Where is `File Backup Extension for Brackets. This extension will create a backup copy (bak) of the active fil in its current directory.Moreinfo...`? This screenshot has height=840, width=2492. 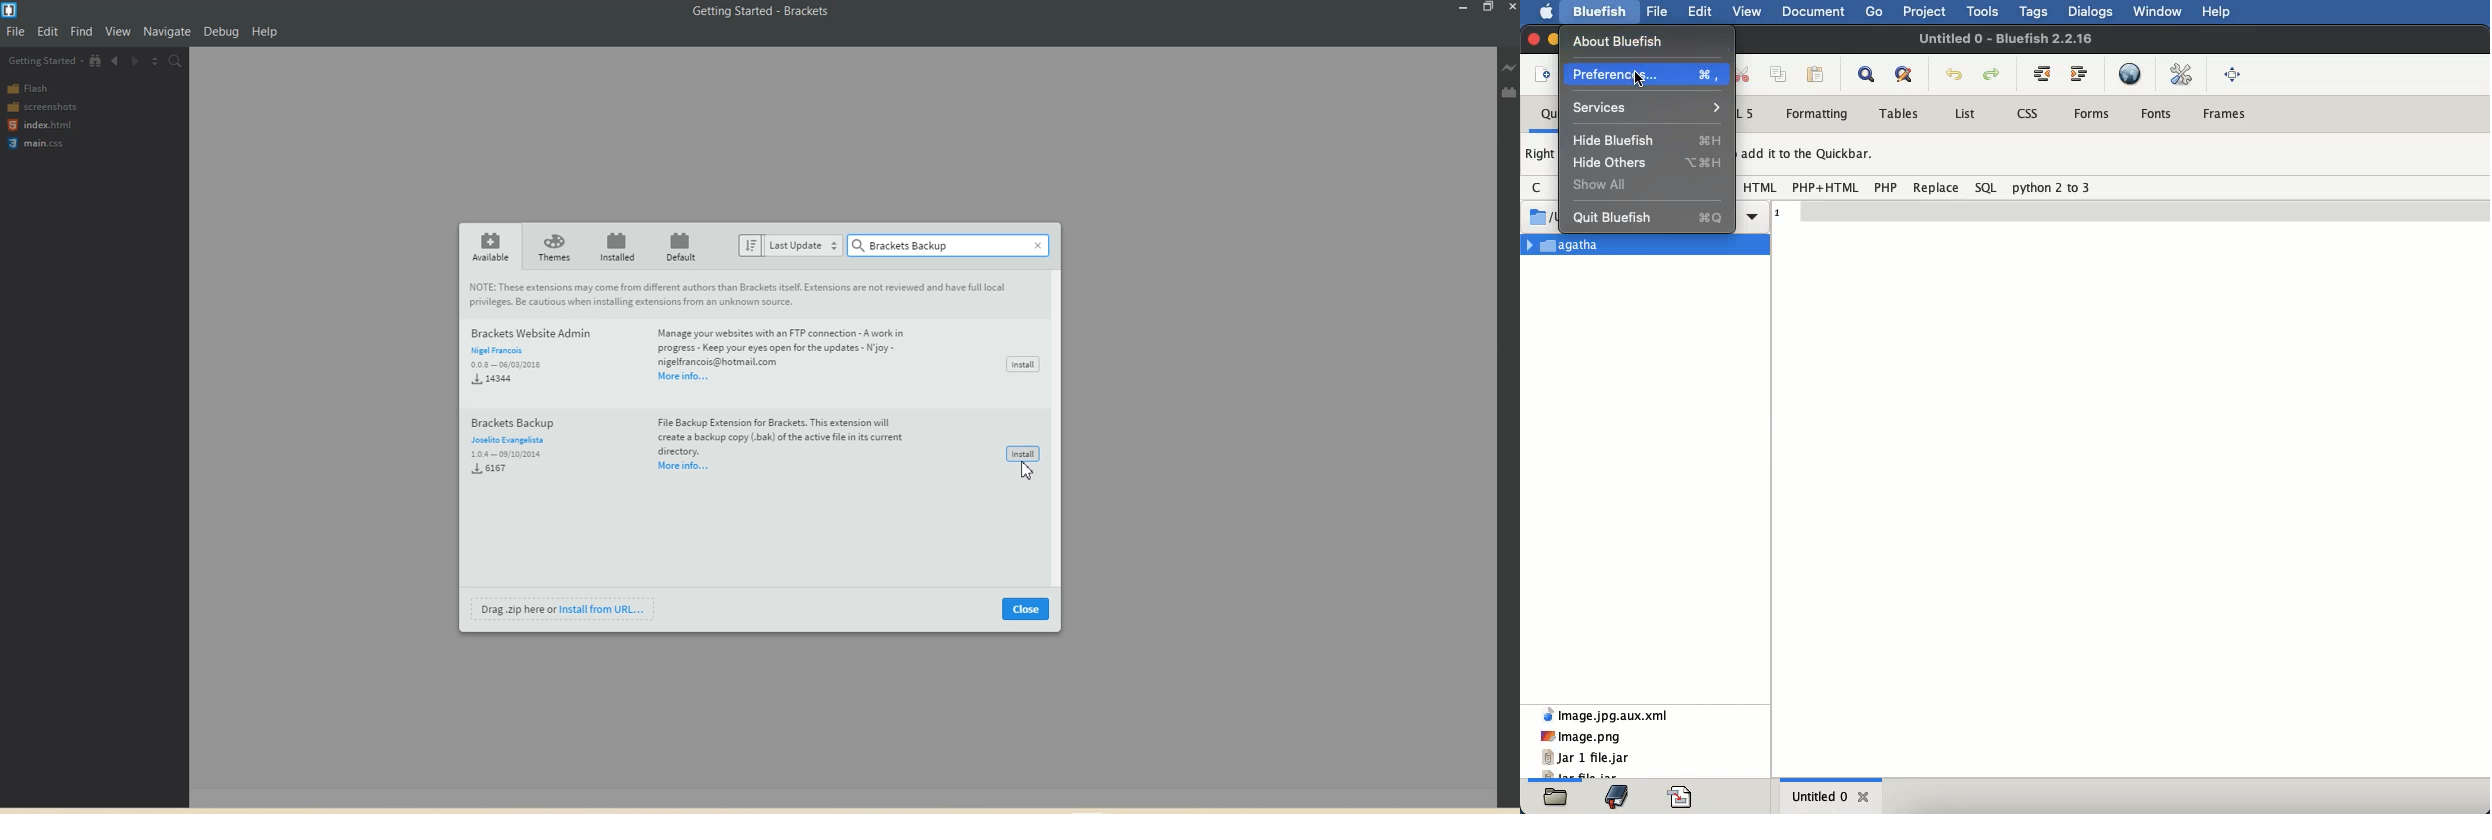 File Backup Extension for Brackets. This extension will create a backup copy (bak) of the active fil in its current directory.Moreinfo... is located at coordinates (779, 444).